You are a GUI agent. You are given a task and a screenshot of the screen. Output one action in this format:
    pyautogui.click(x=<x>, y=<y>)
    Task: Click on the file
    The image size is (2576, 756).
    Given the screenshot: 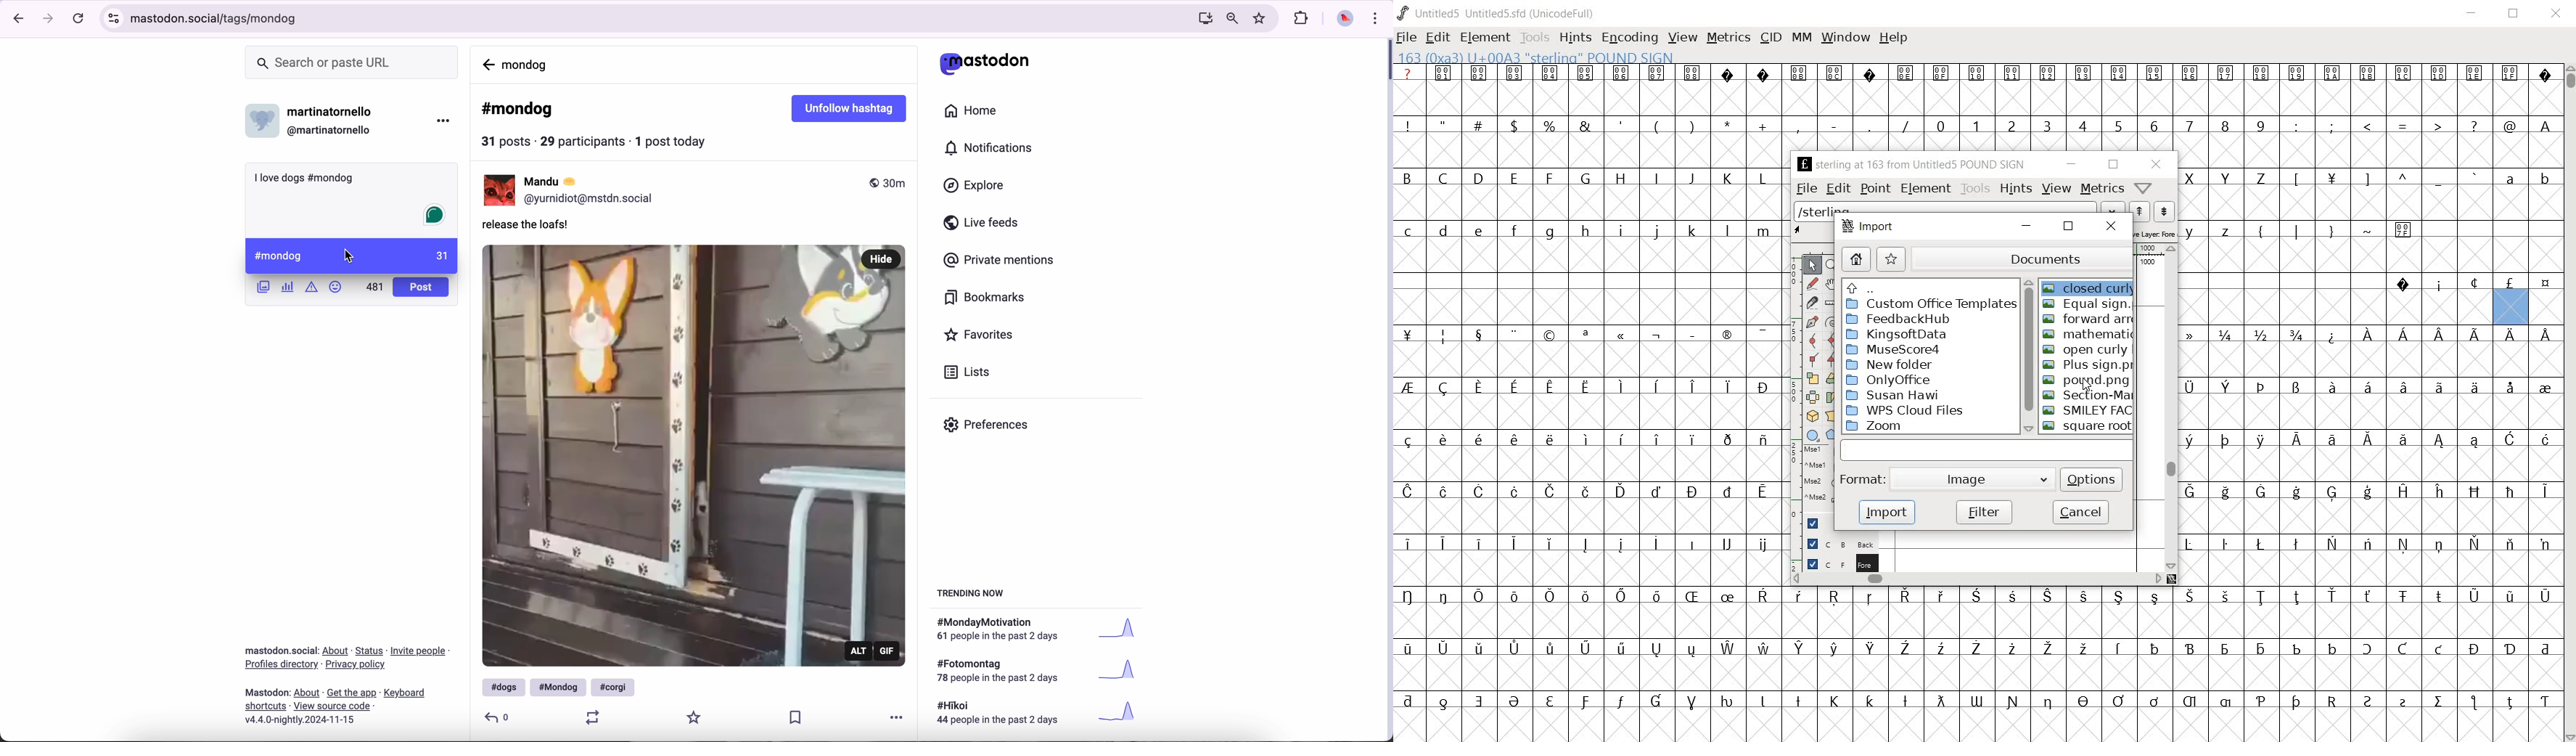 What is the action you would take?
    pyautogui.click(x=1806, y=188)
    